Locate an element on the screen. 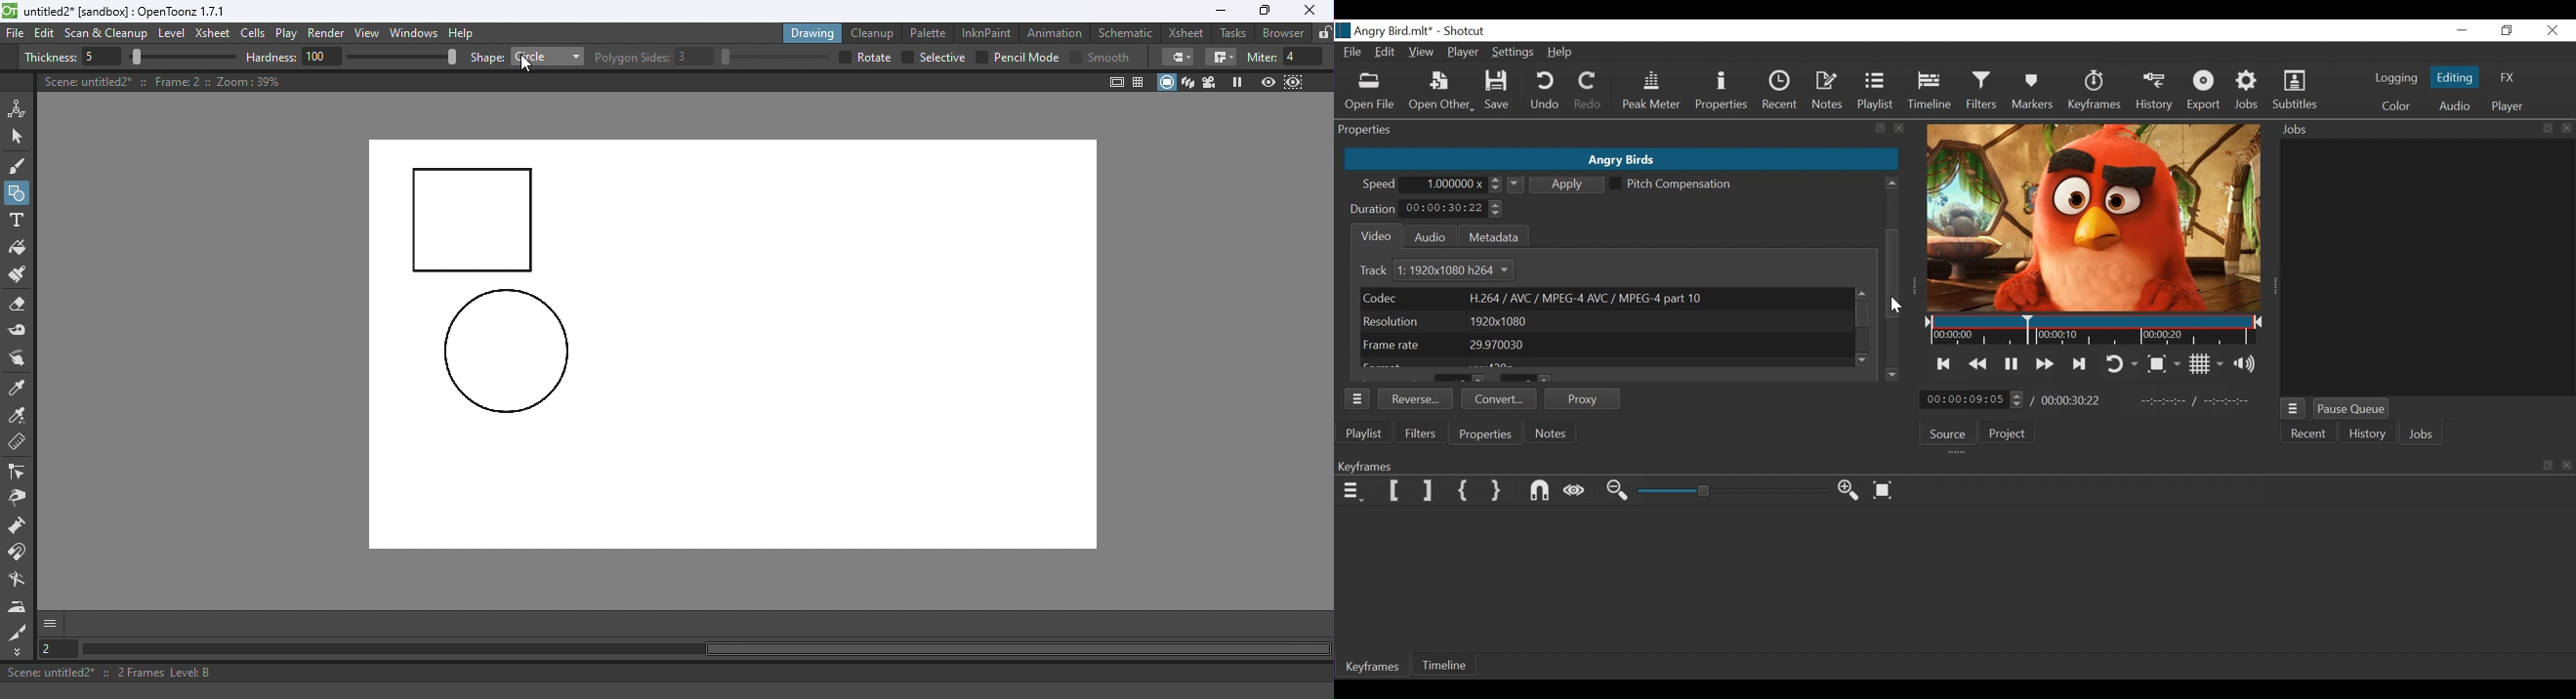 The image size is (2576, 700). Duration is located at coordinates (1373, 210).